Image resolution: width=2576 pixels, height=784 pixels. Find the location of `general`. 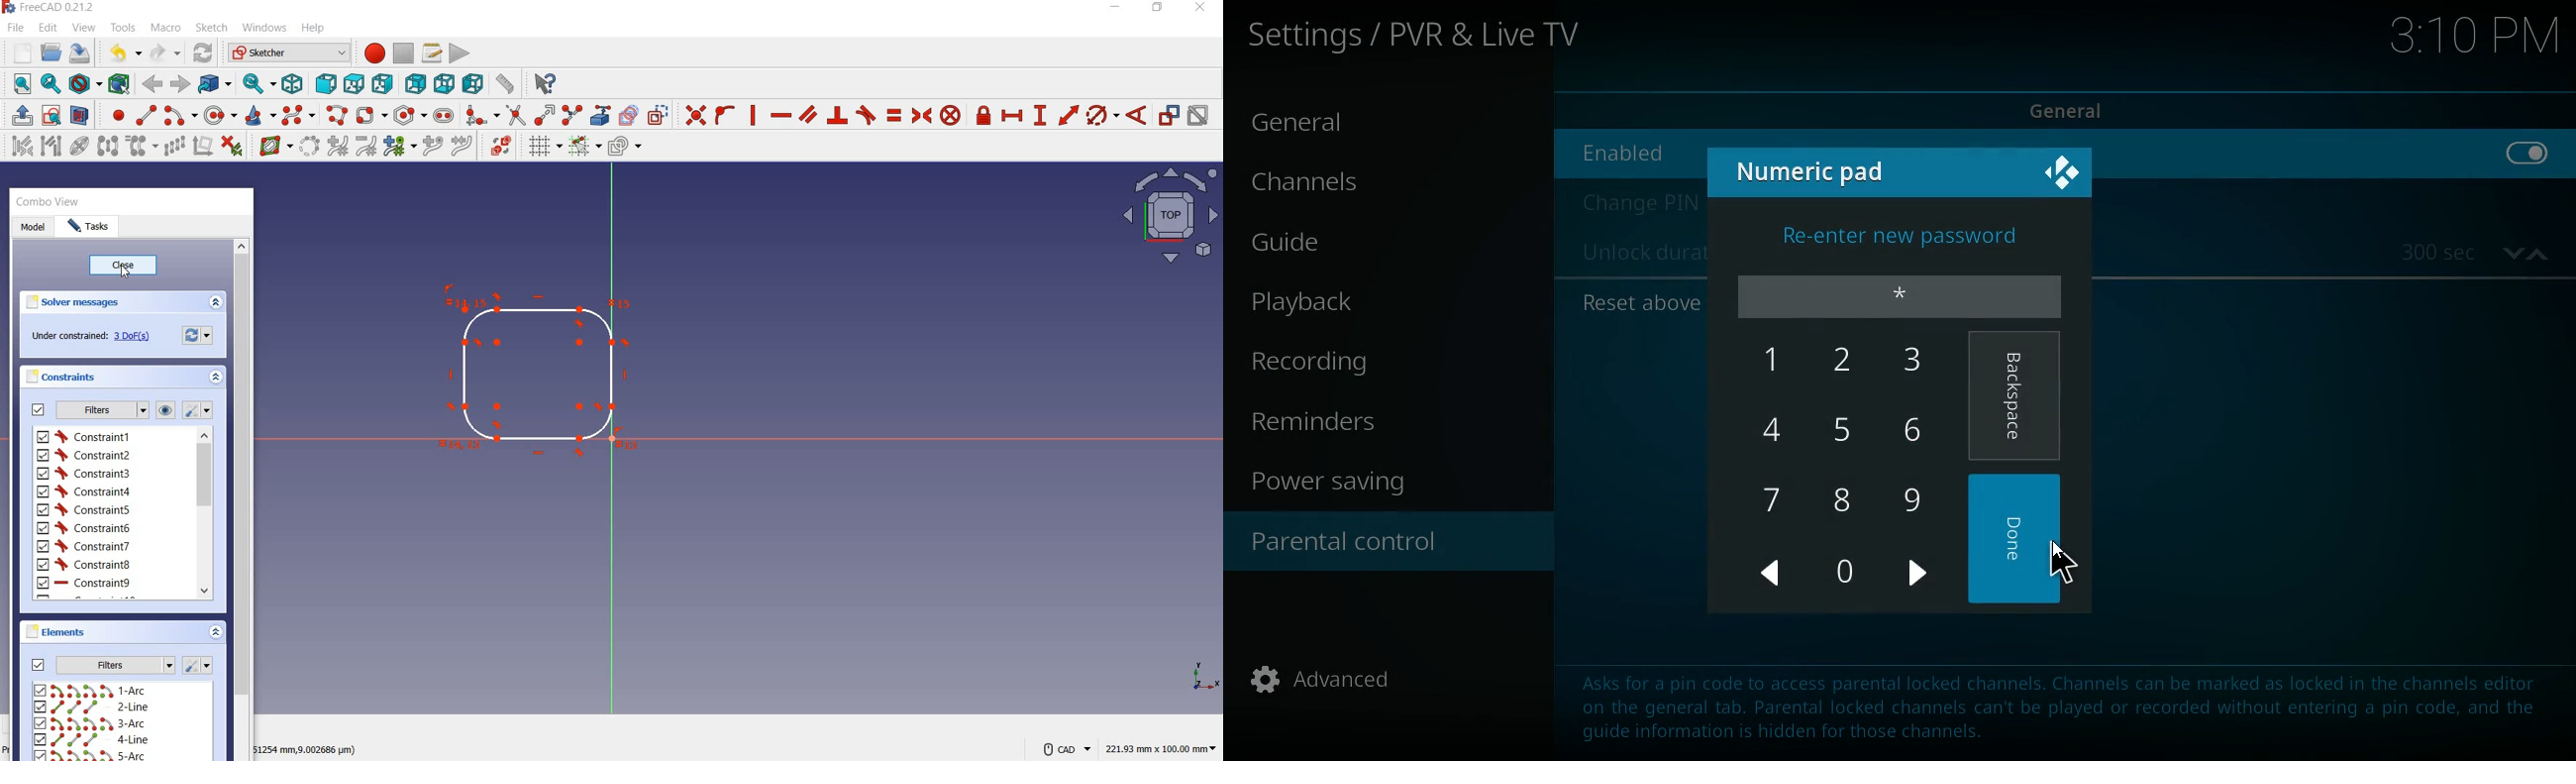

general is located at coordinates (2083, 108).